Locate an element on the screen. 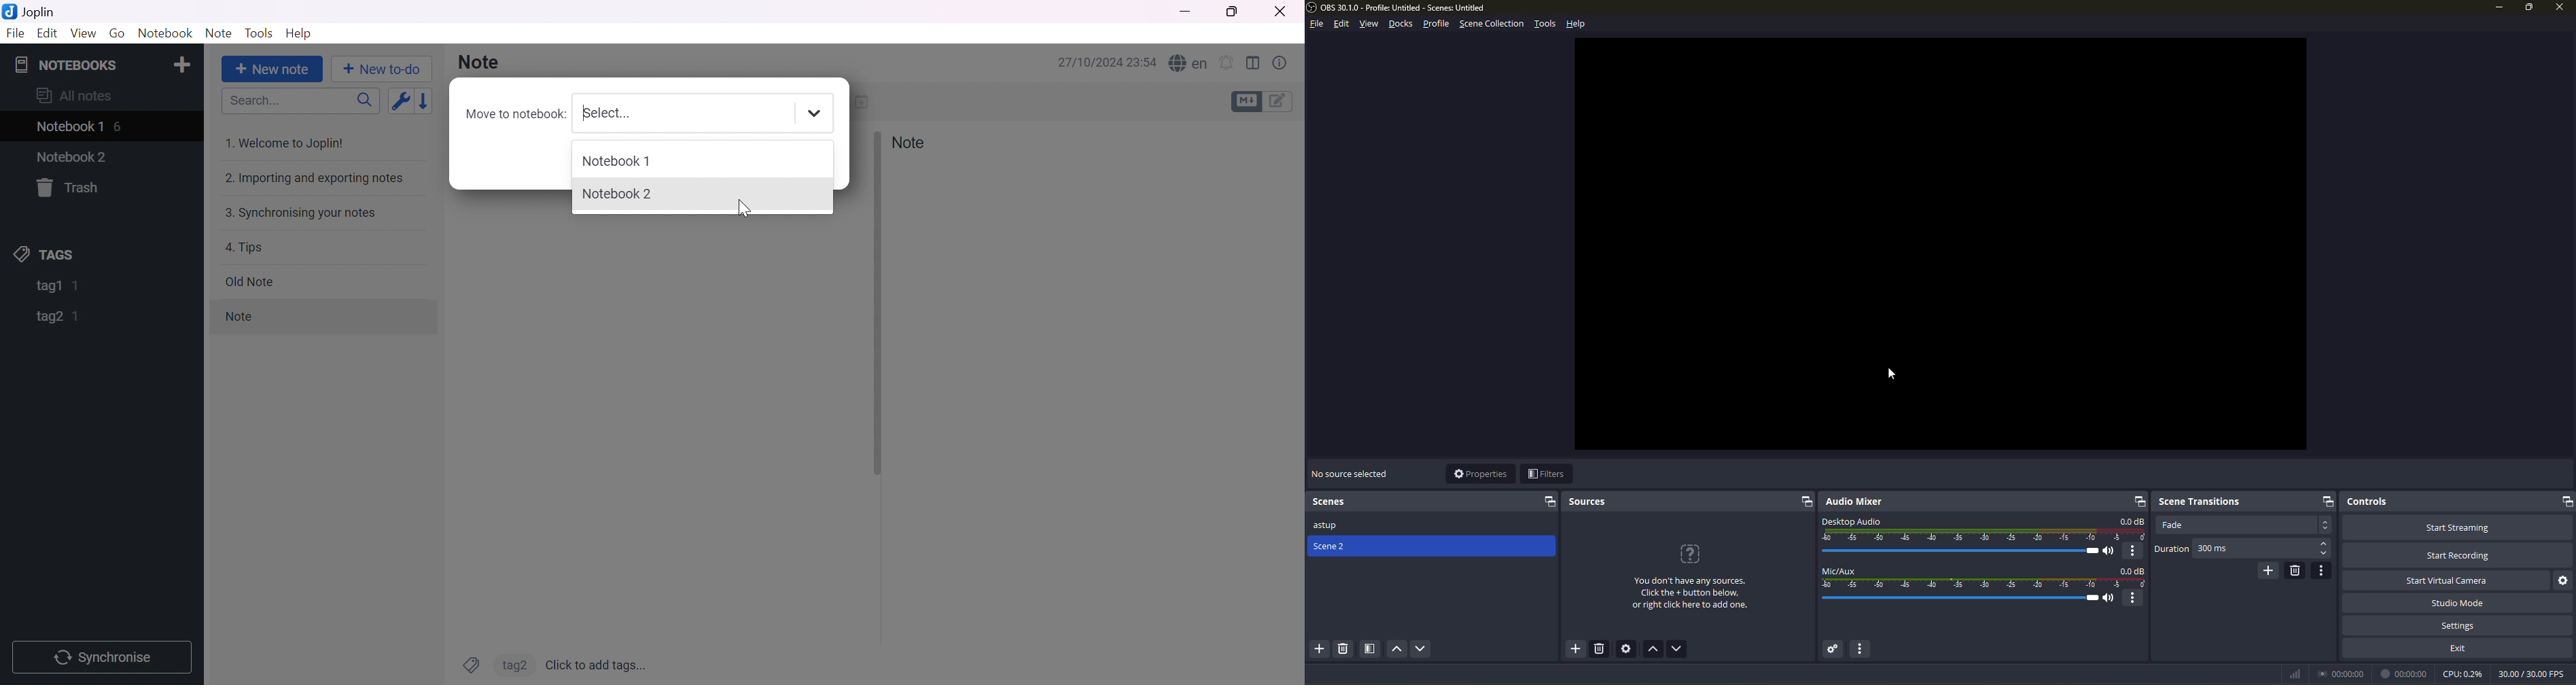 This screenshot has height=700, width=2576. profile is located at coordinates (1437, 25).